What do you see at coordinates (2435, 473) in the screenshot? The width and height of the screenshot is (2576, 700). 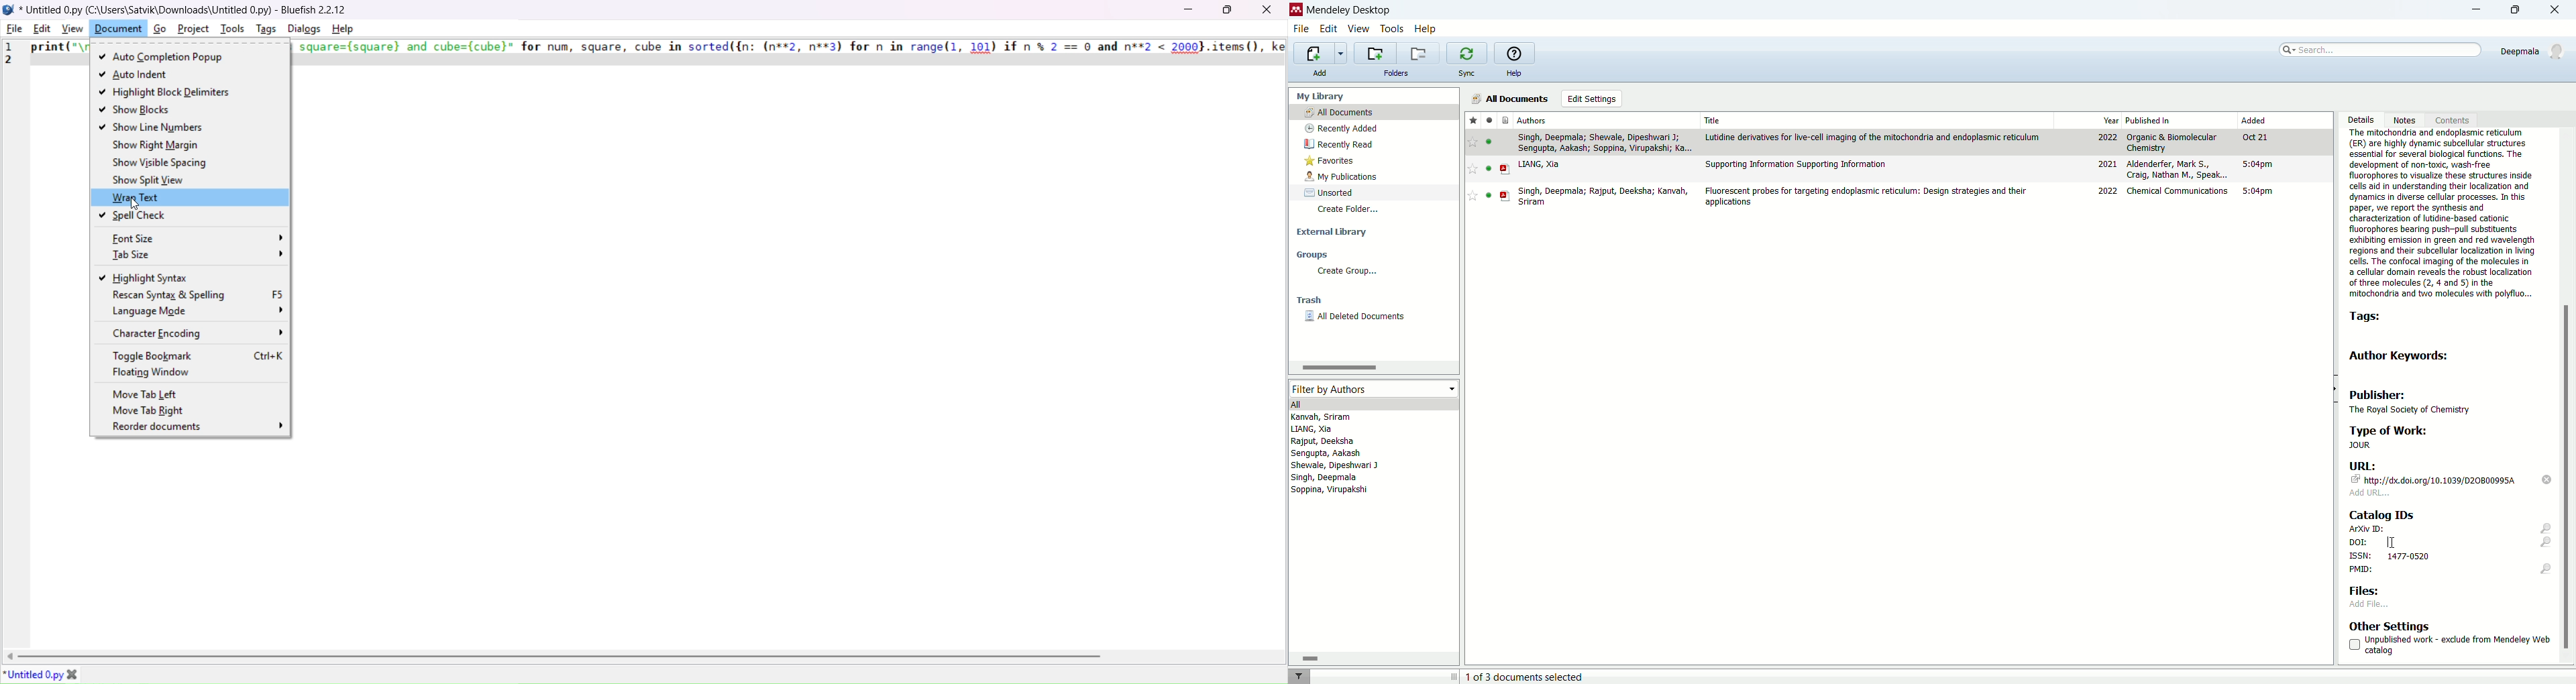 I see `URL: http://dx.doi.org/10.1039/D20B00995A` at bounding box center [2435, 473].